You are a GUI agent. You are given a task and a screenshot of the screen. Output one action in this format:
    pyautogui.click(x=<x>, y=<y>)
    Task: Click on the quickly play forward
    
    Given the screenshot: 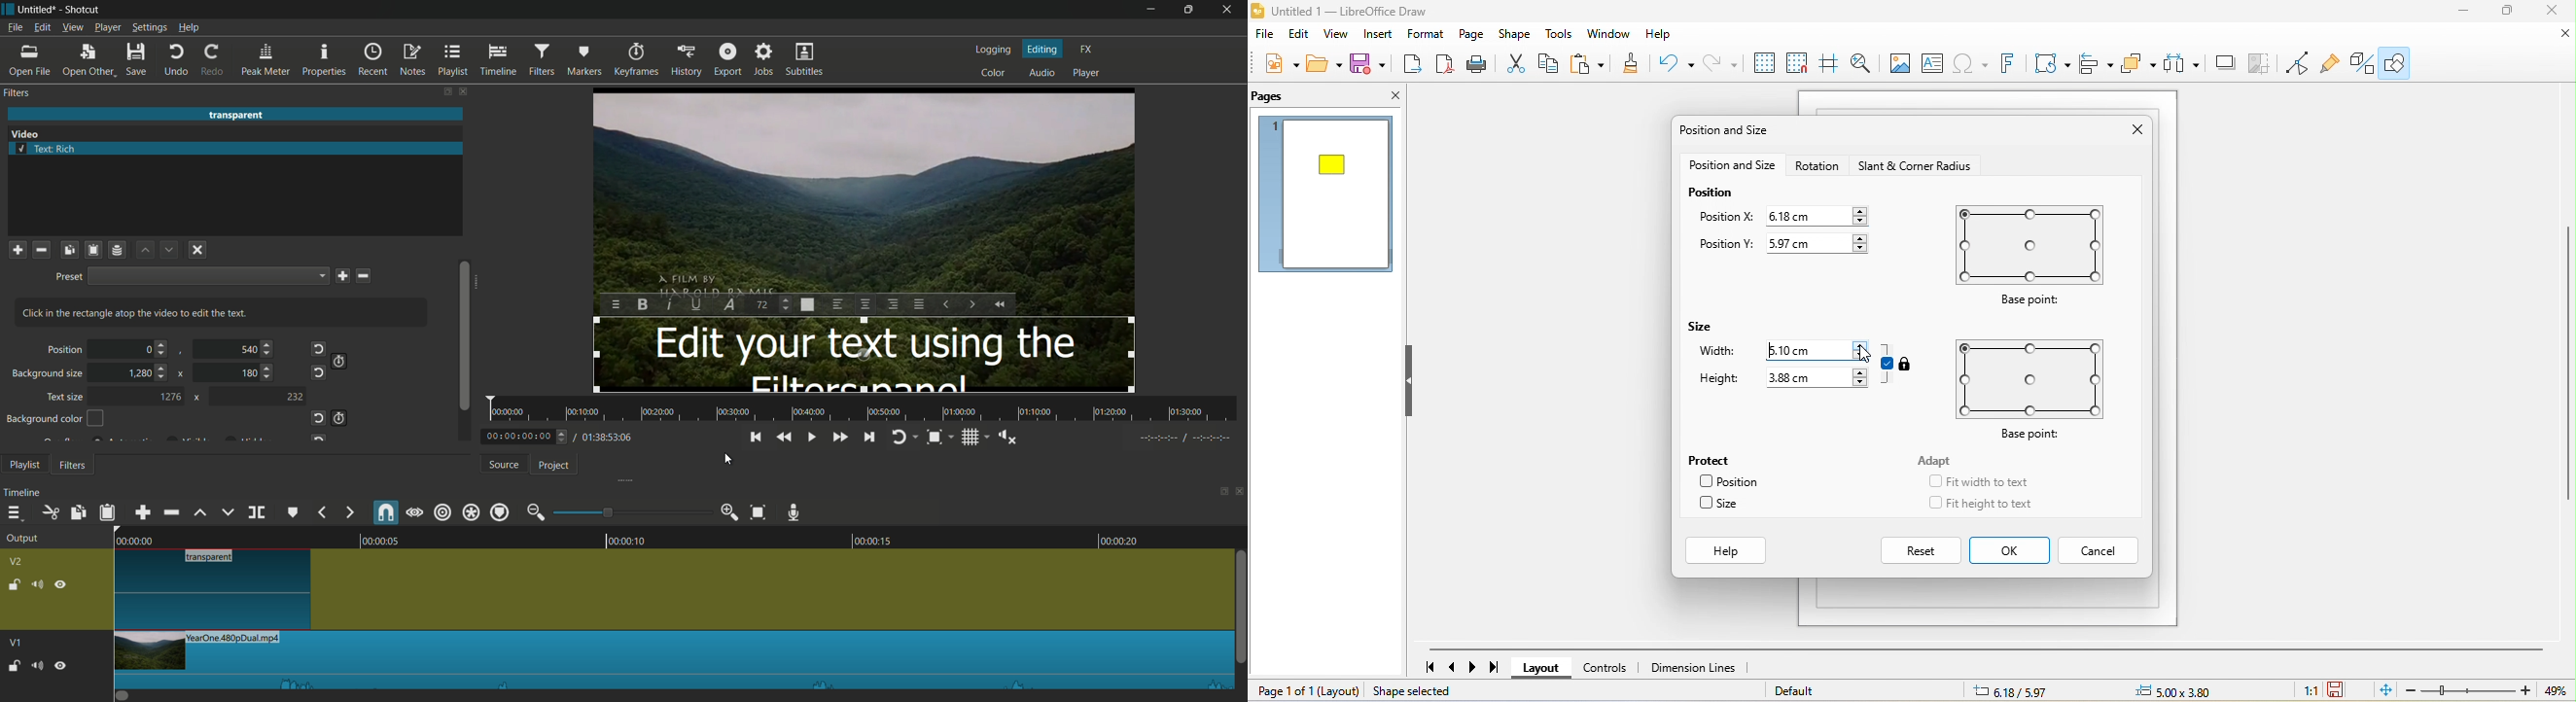 What is the action you would take?
    pyautogui.click(x=838, y=436)
    